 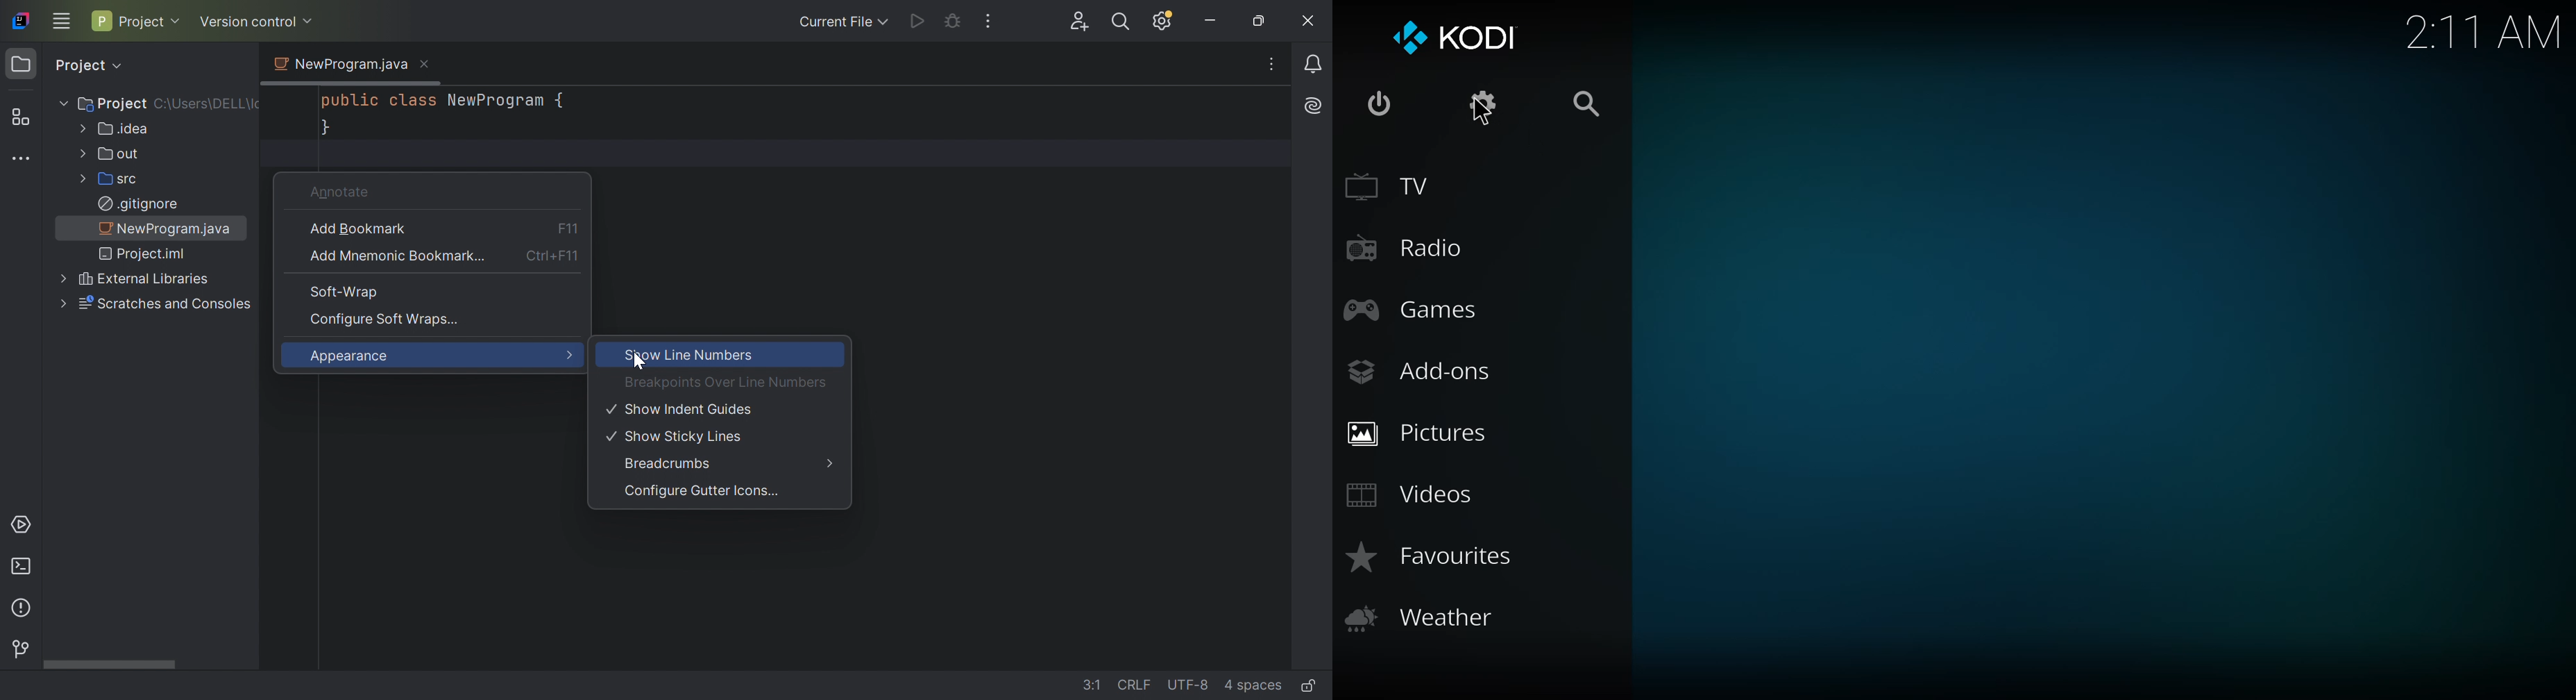 I want to click on Drop Down, so click(x=61, y=103).